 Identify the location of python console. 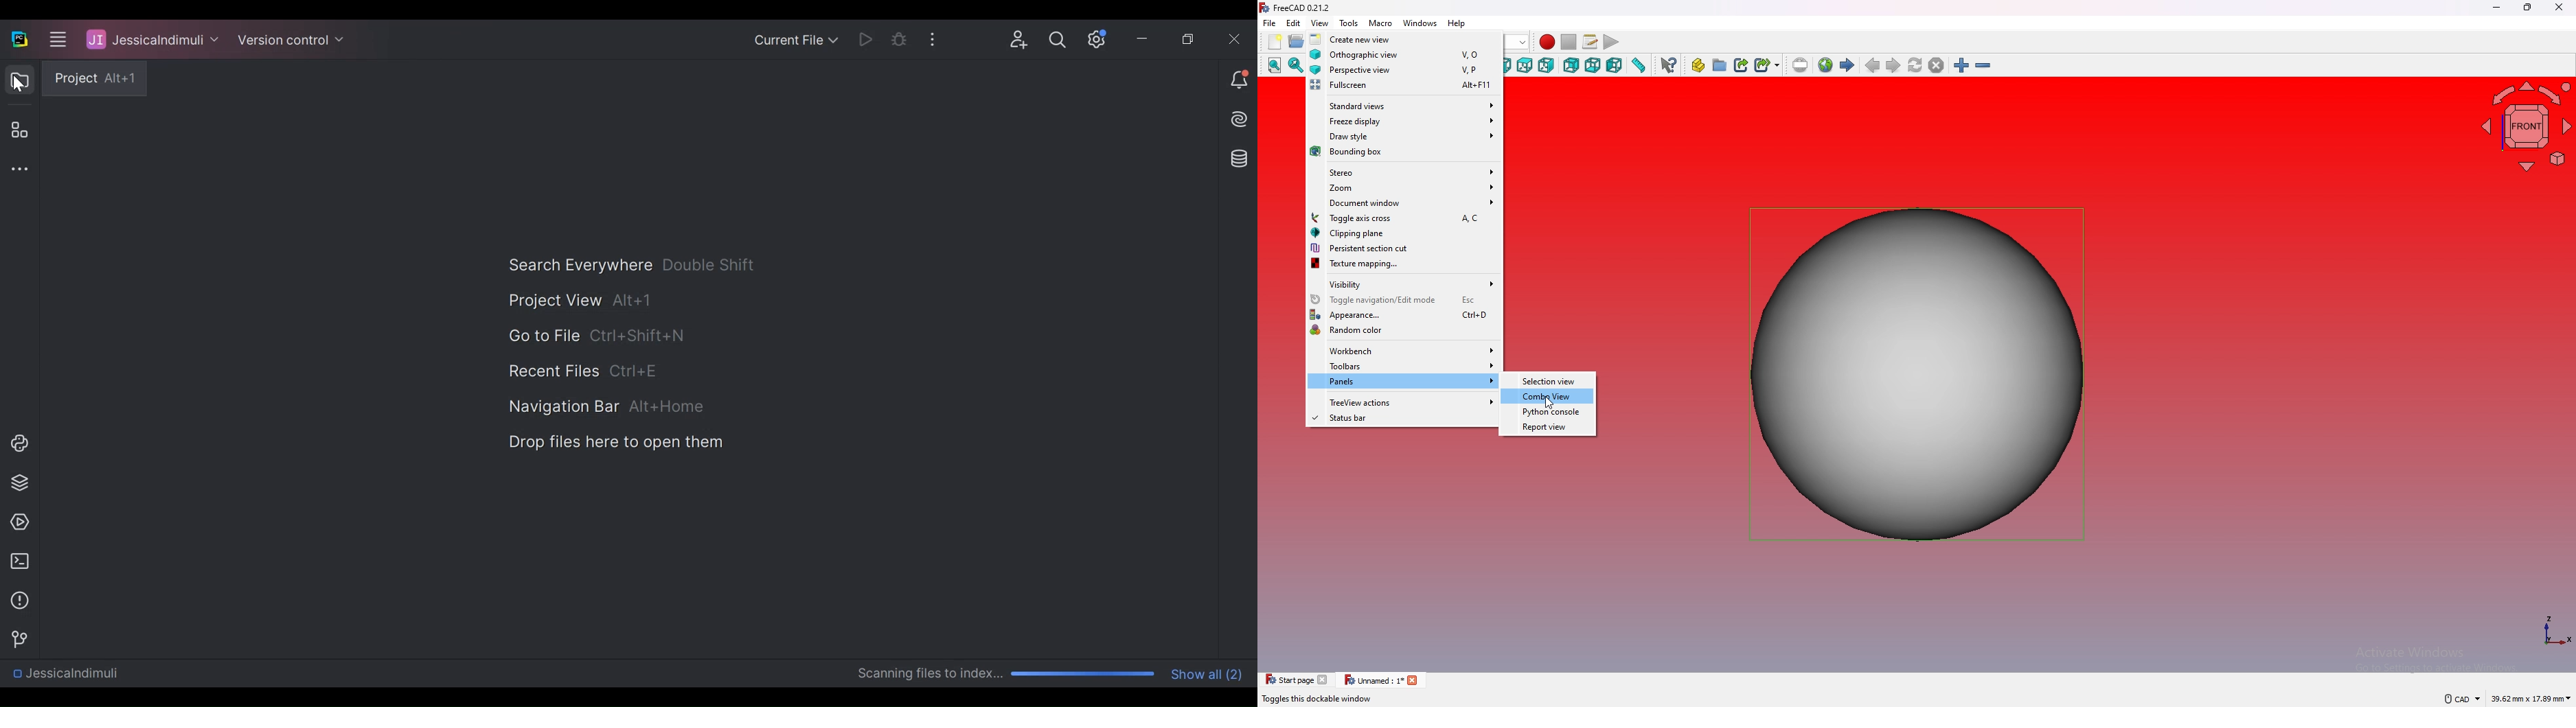
(1549, 411).